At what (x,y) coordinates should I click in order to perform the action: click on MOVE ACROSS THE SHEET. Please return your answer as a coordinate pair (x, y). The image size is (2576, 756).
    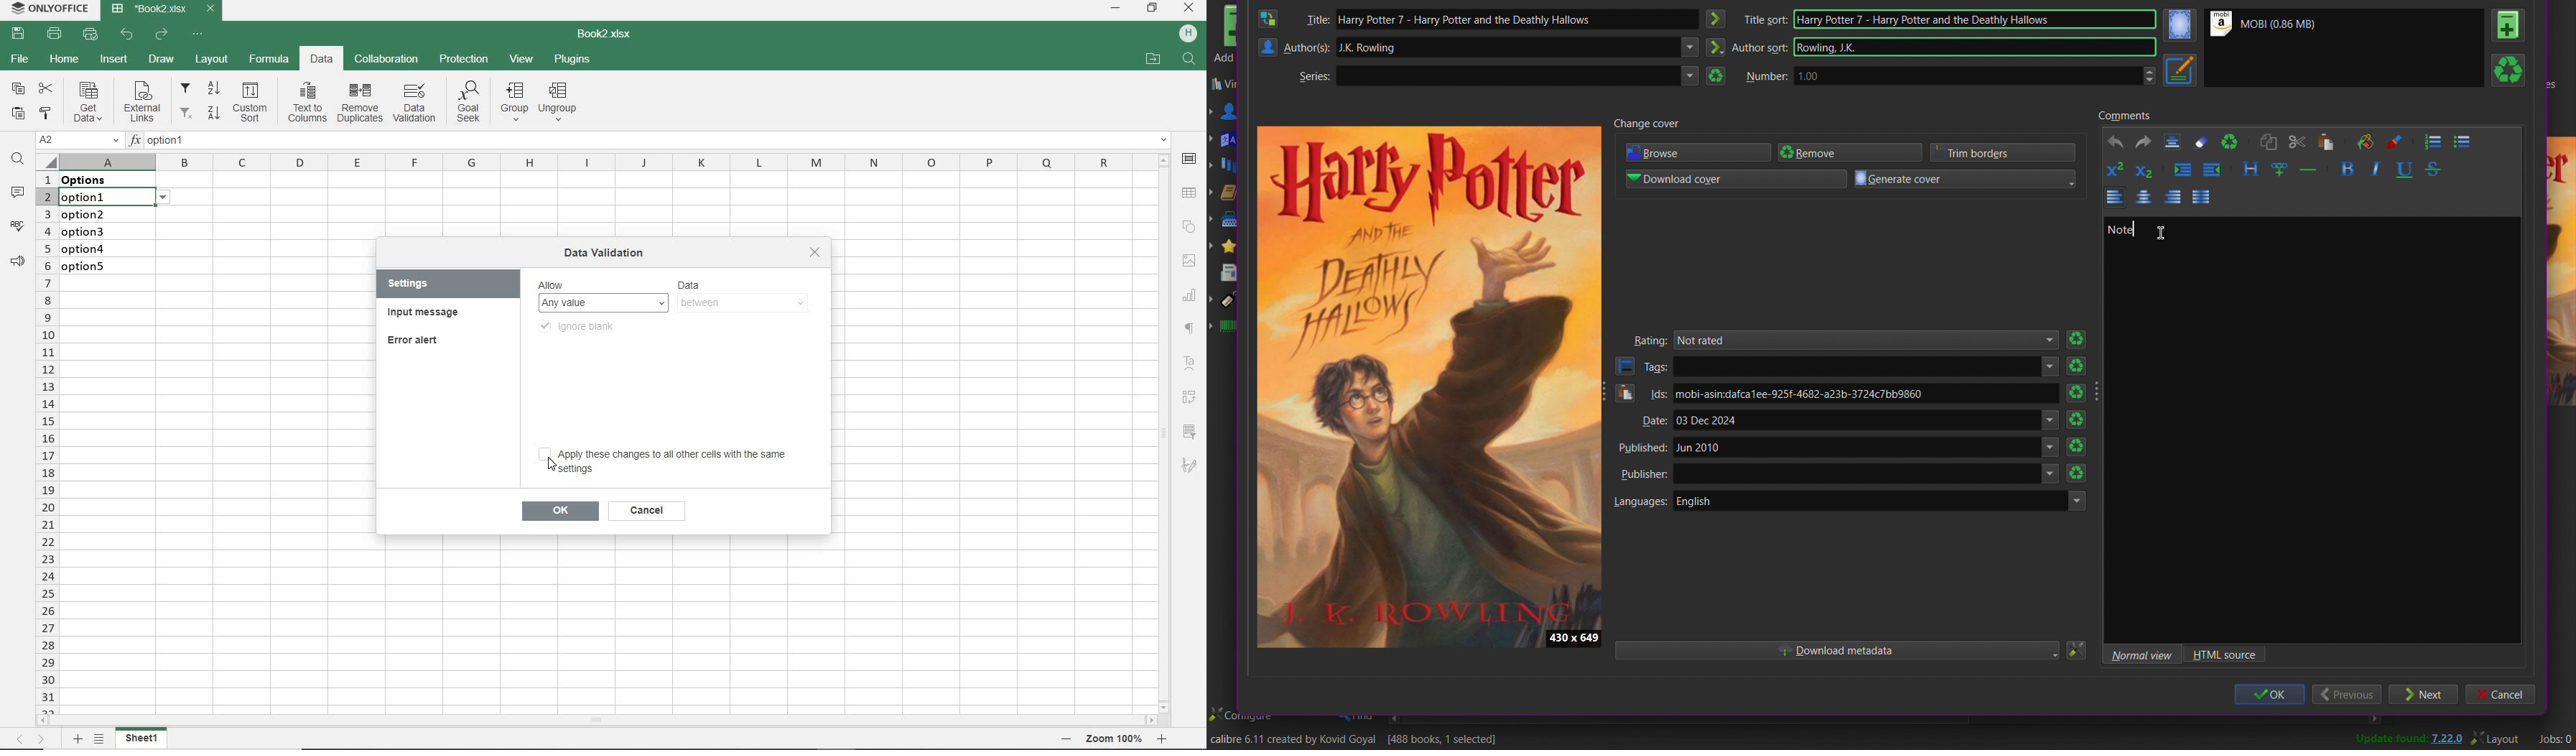
    Looking at the image, I should click on (31, 739).